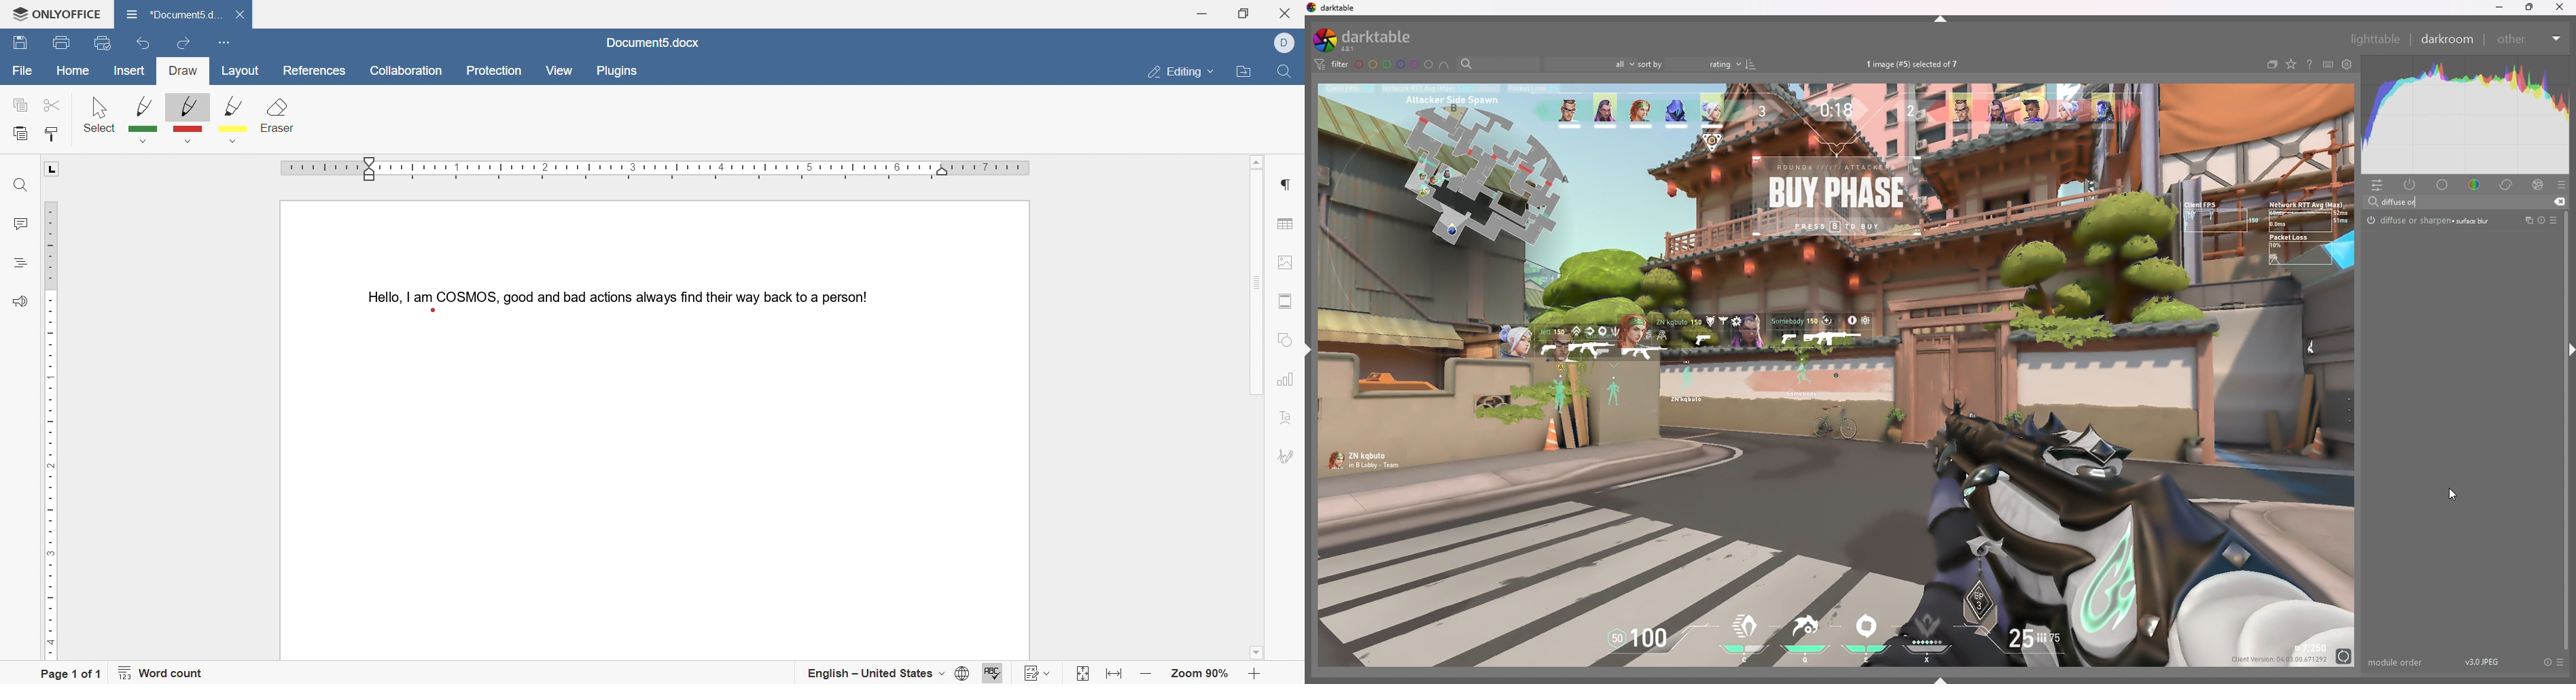  I want to click on red pen, so click(186, 119).